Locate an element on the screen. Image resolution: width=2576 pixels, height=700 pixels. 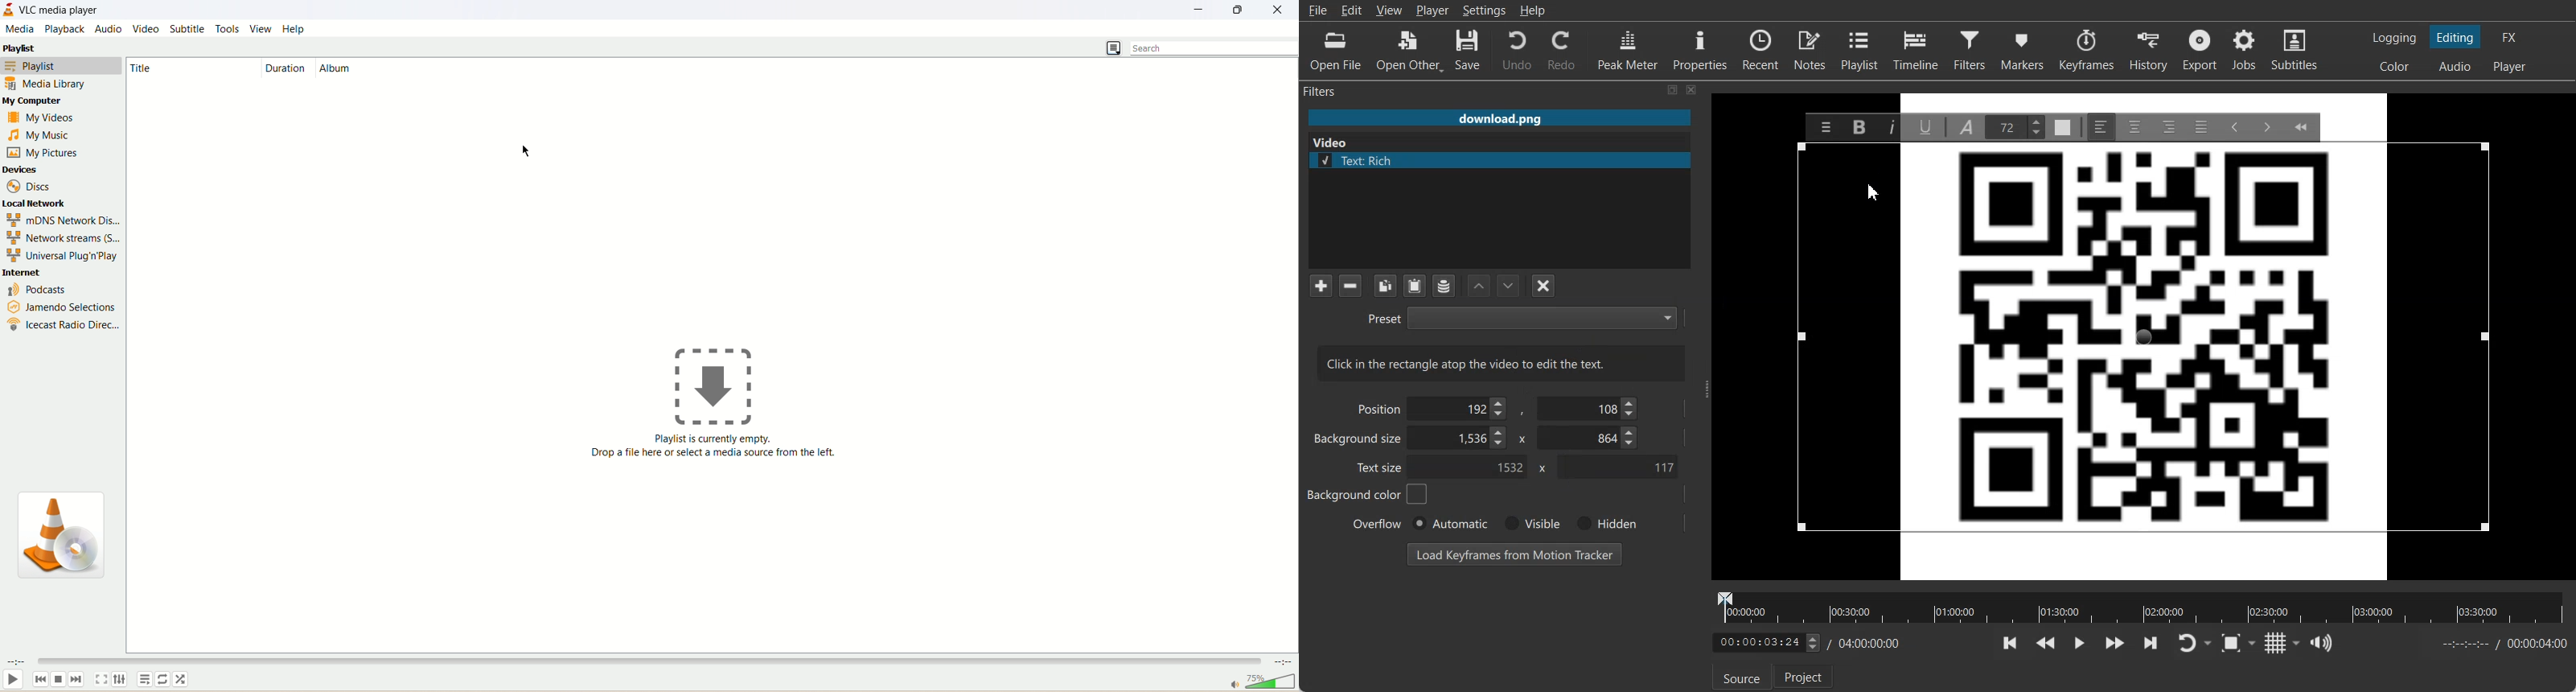
Recent is located at coordinates (1760, 48).